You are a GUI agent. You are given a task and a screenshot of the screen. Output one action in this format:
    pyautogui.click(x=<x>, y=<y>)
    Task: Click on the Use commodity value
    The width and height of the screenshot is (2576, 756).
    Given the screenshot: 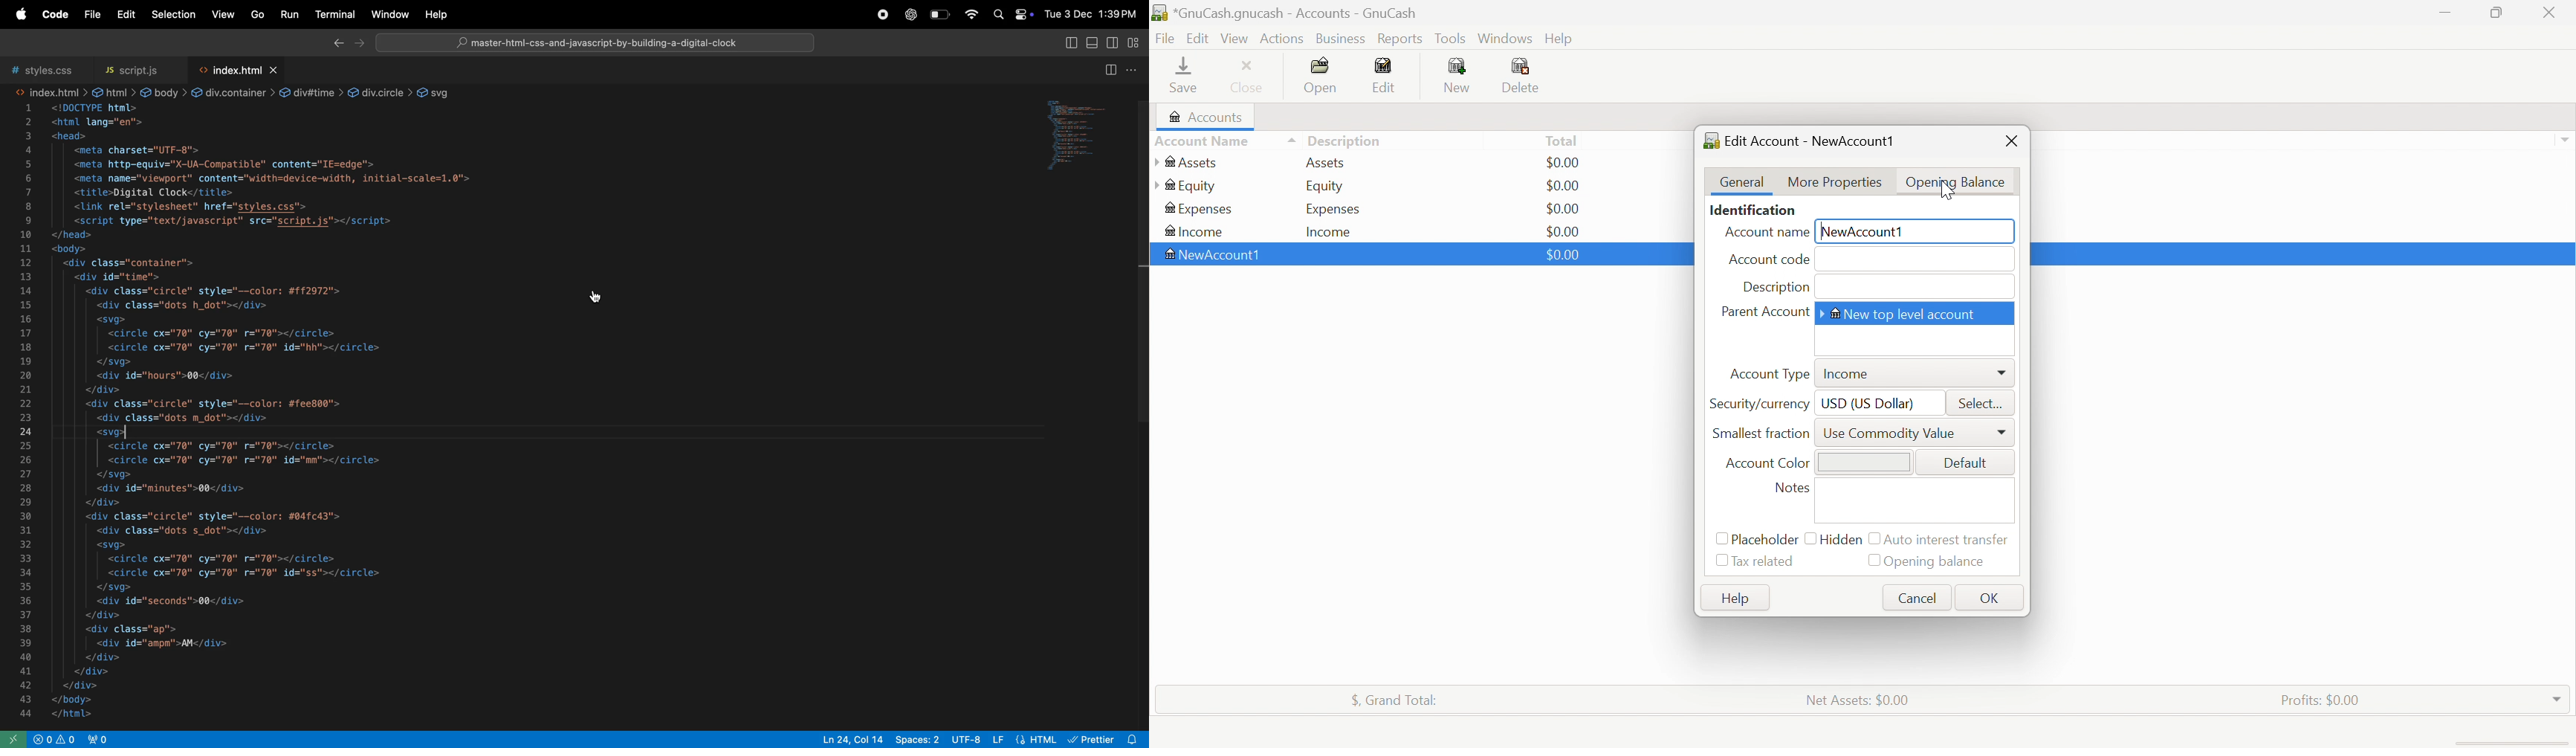 What is the action you would take?
    pyautogui.click(x=1889, y=432)
    